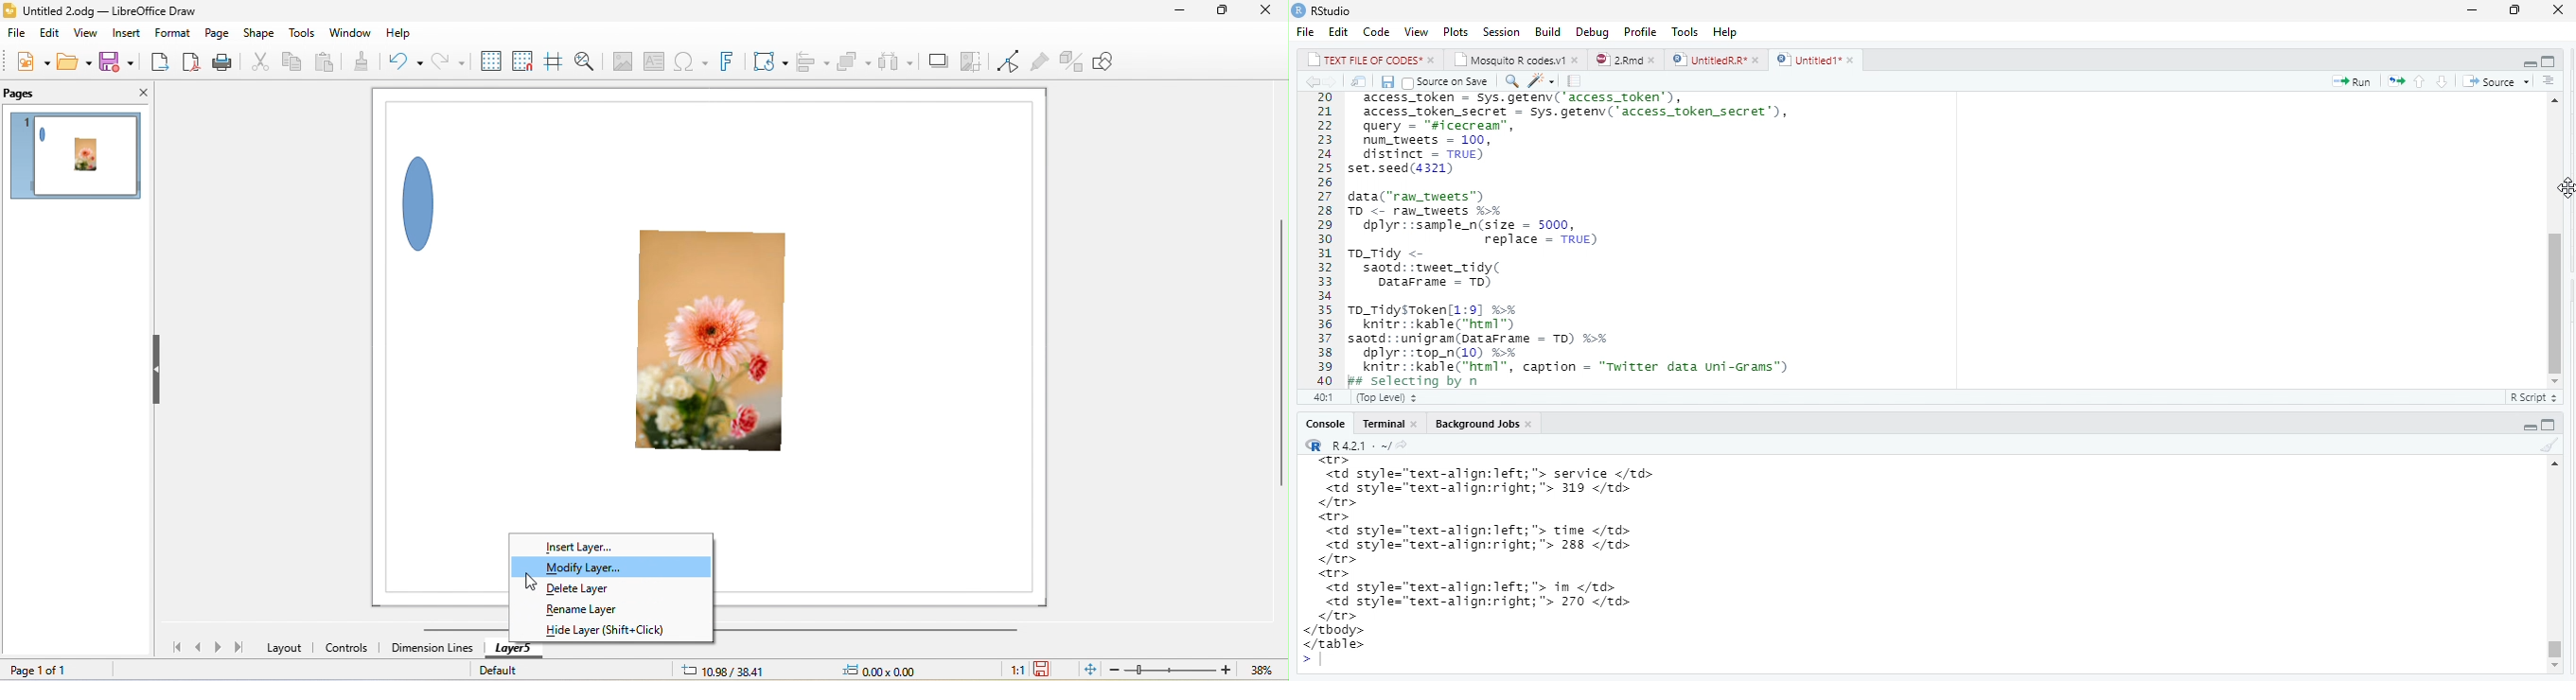 The height and width of the screenshot is (700, 2576). What do you see at coordinates (2555, 241) in the screenshot?
I see `scrollbar` at bounding box center [2555, 241].